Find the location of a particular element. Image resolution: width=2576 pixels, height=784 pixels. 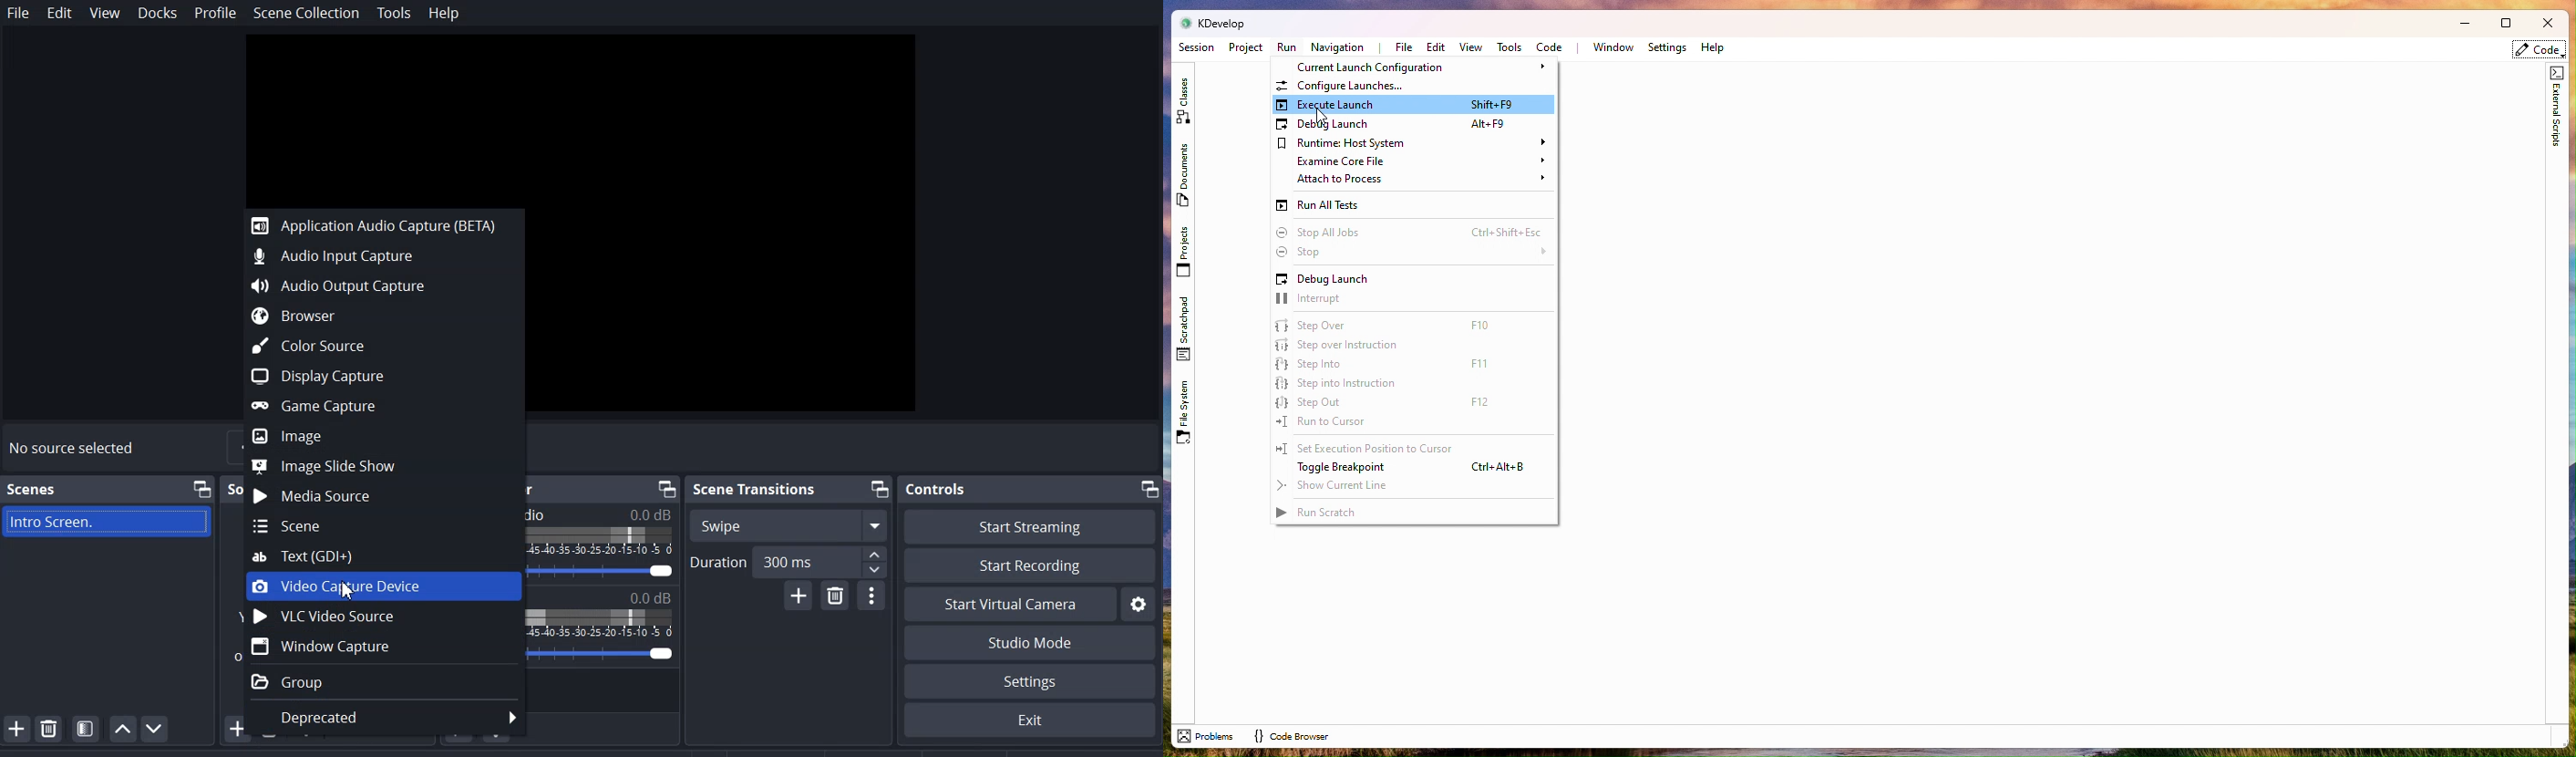

Text is located at coordinates (600, 572).